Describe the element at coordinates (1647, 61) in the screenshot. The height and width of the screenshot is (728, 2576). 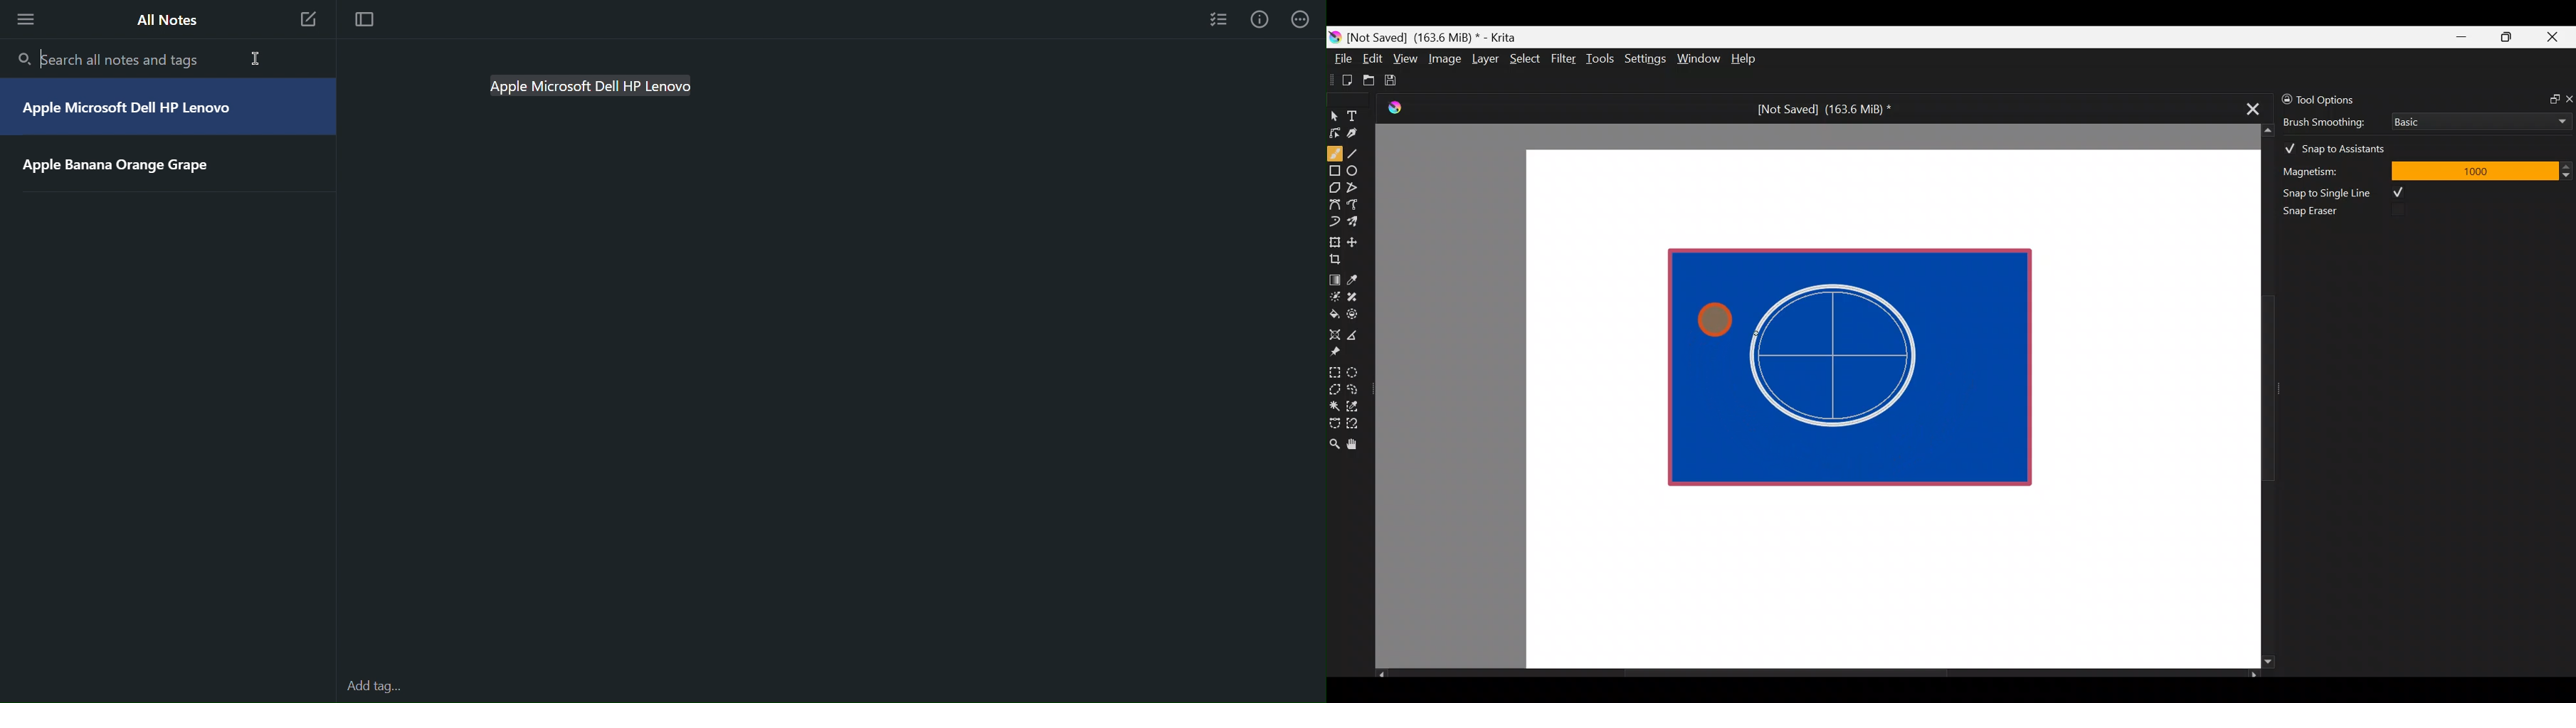
I see `Settings` at that location.